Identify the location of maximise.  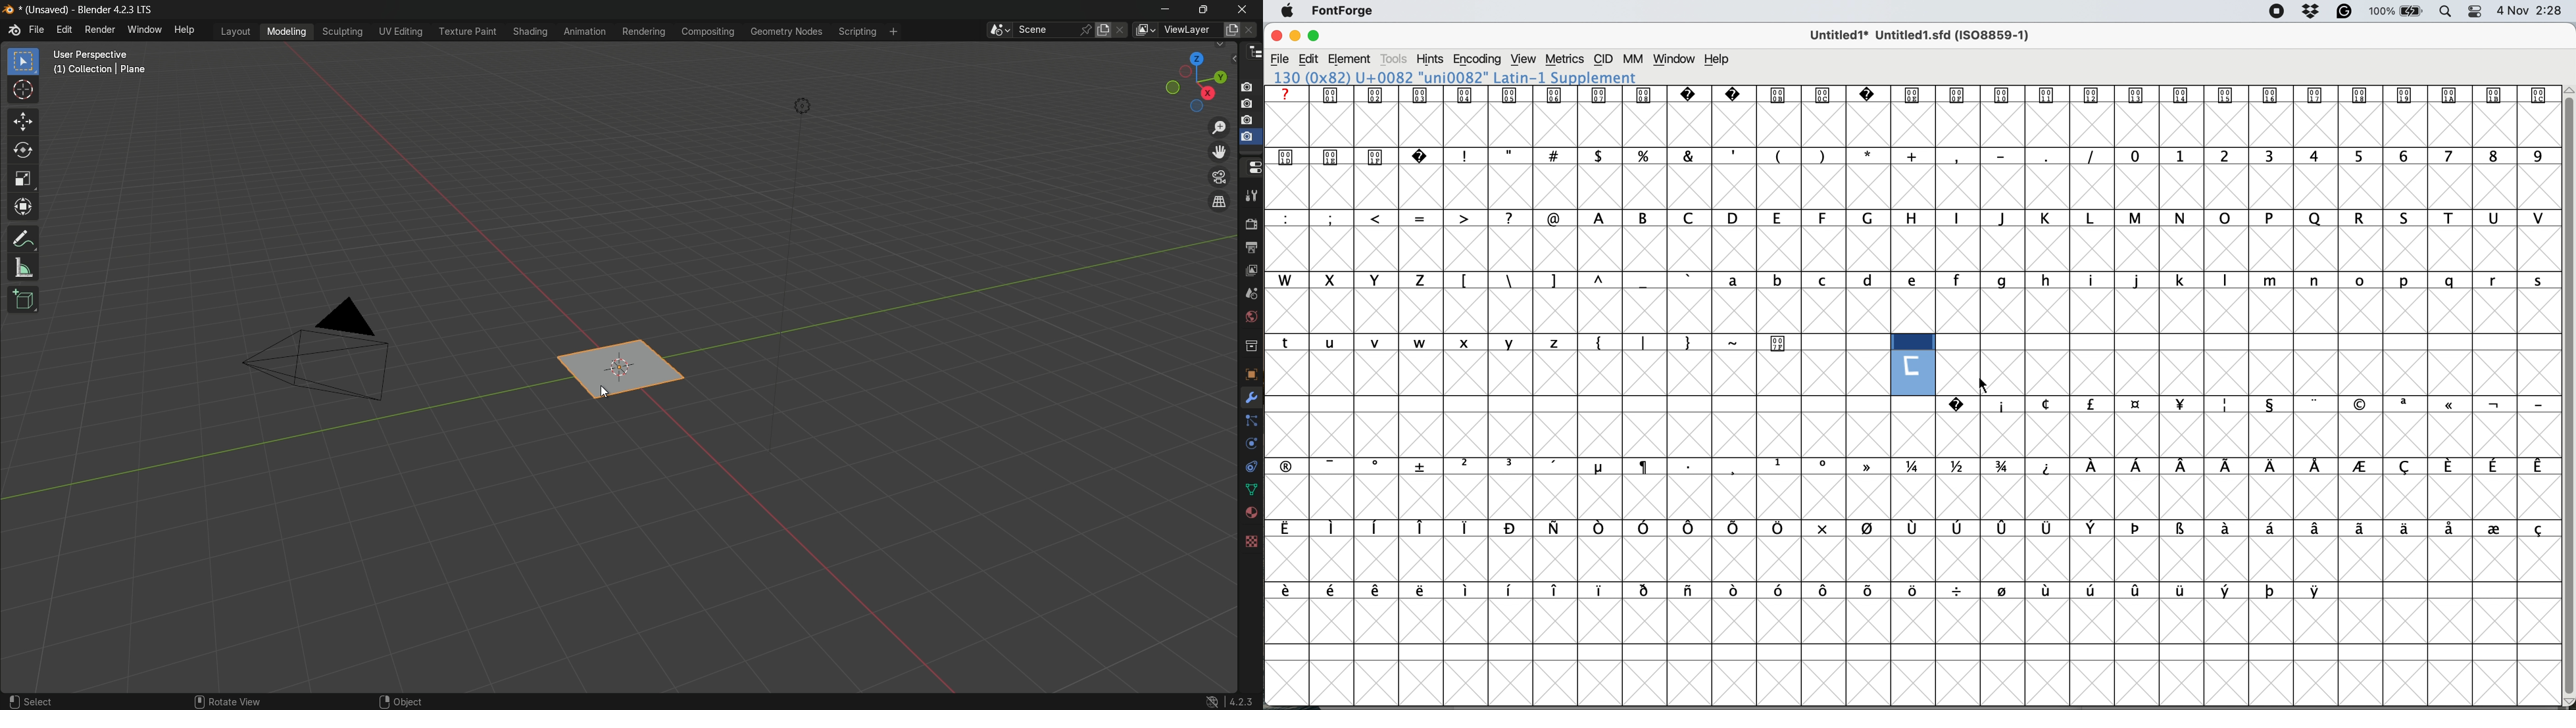
(1315, 36).